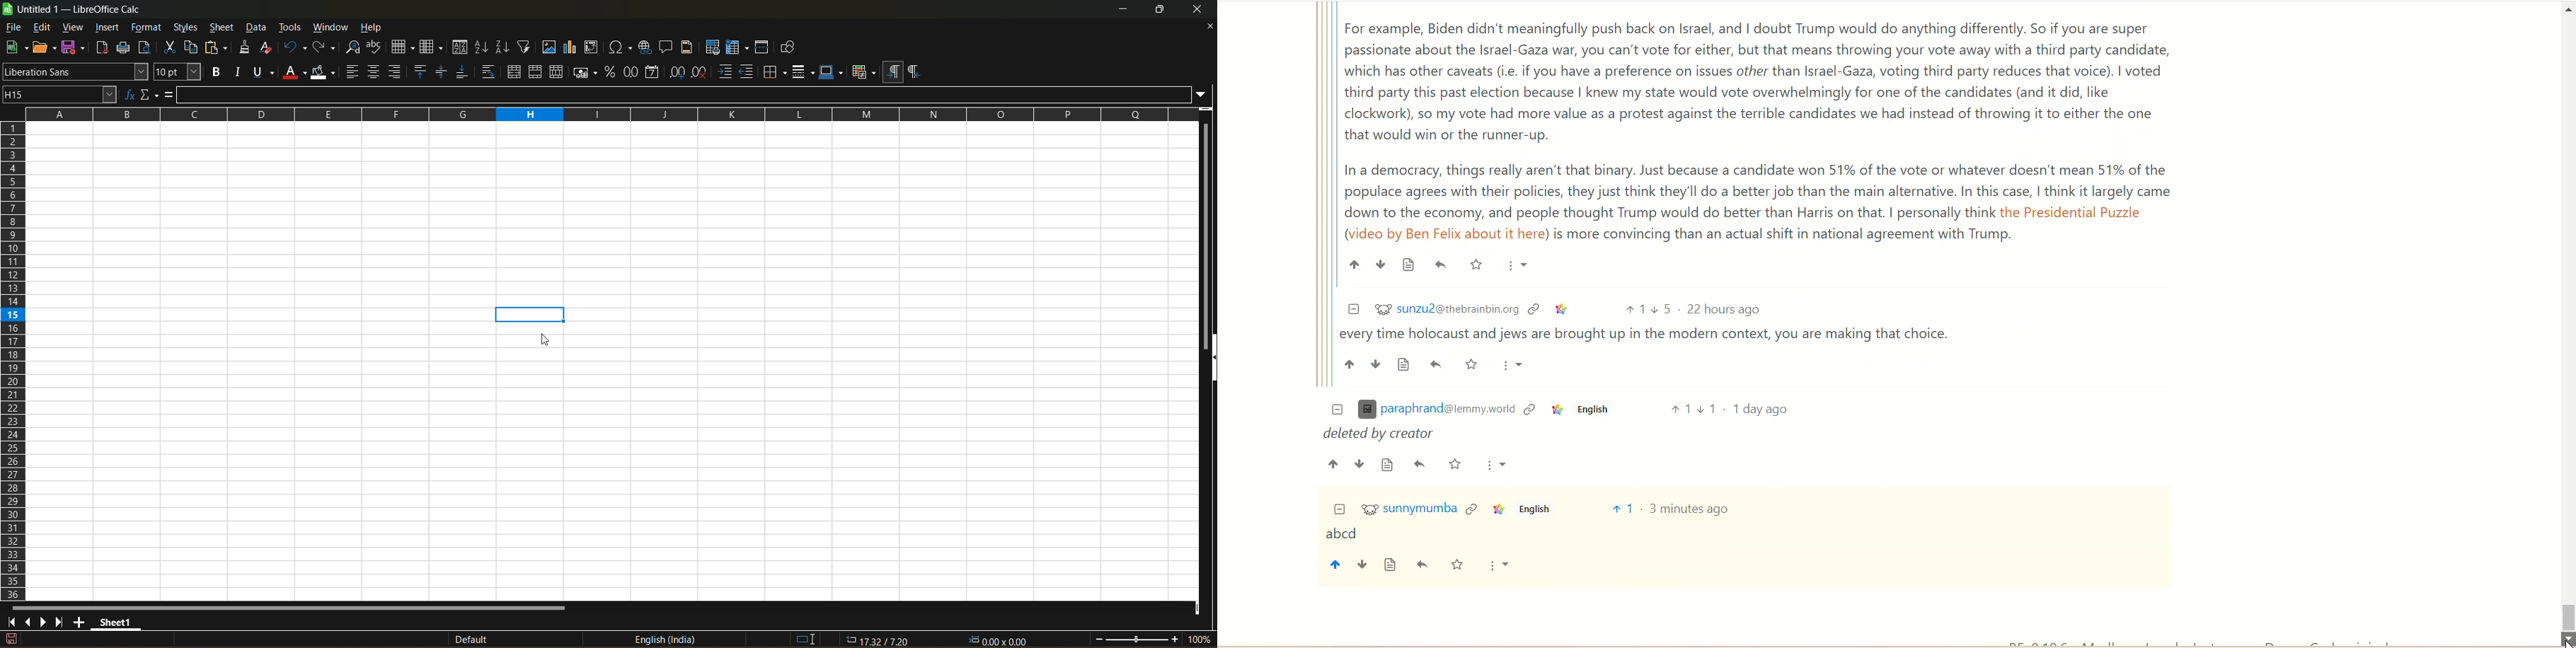 This screenshot has width=2576, height=672. I want to click on Starred, so click(1473, 364).